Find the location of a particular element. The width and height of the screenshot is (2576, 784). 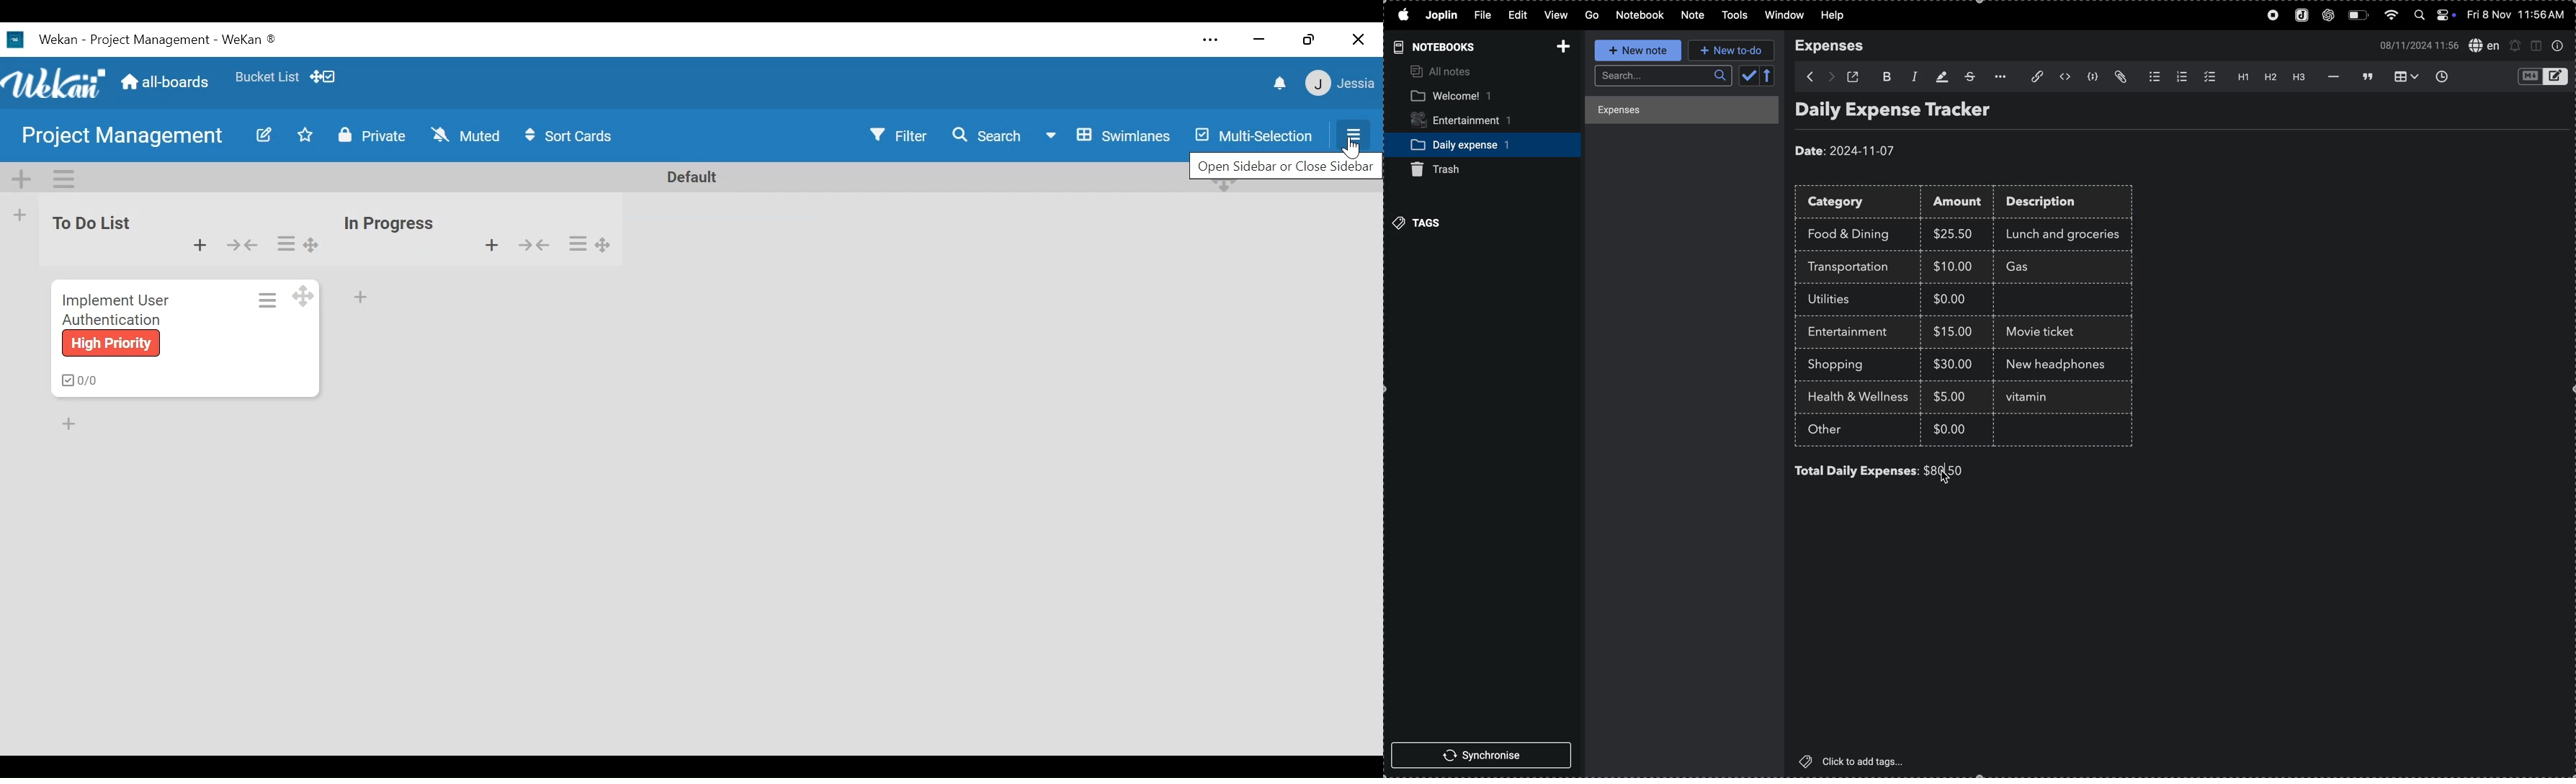

battery is located at coordinates (2358, 15).